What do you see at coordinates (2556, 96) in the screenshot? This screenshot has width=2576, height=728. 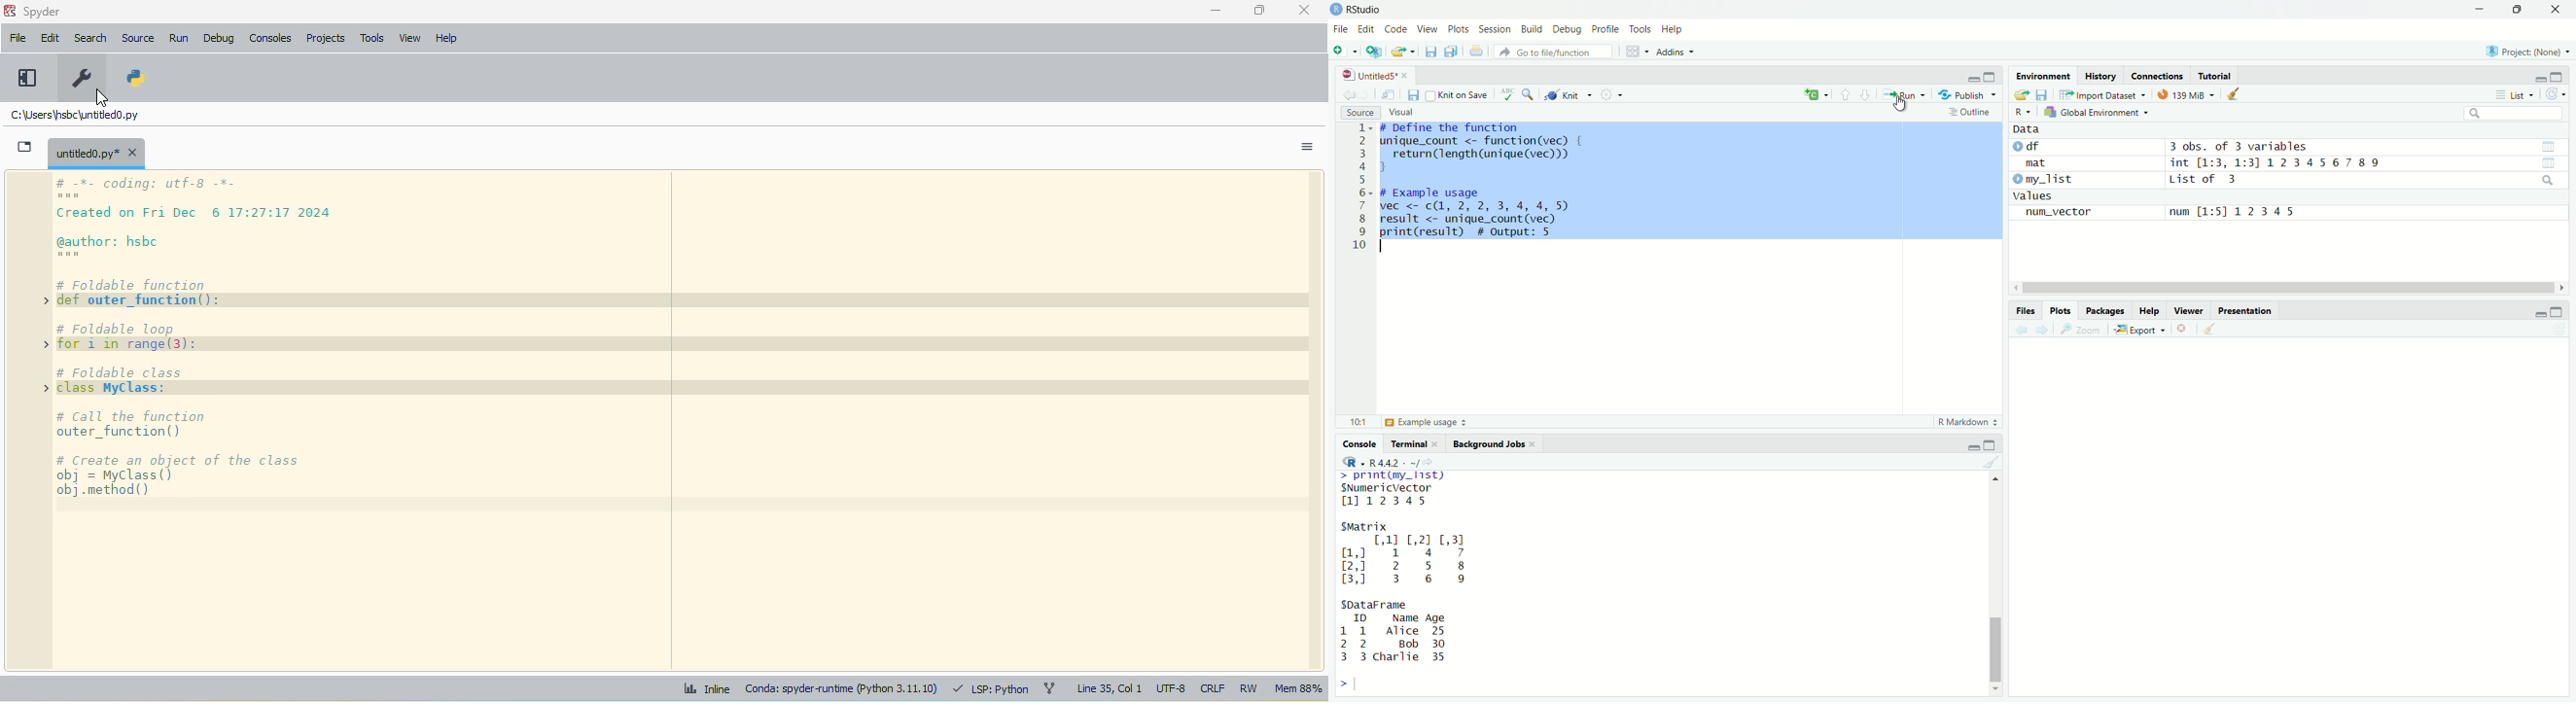 I see `refresh` at bounding box center [2556, 96].